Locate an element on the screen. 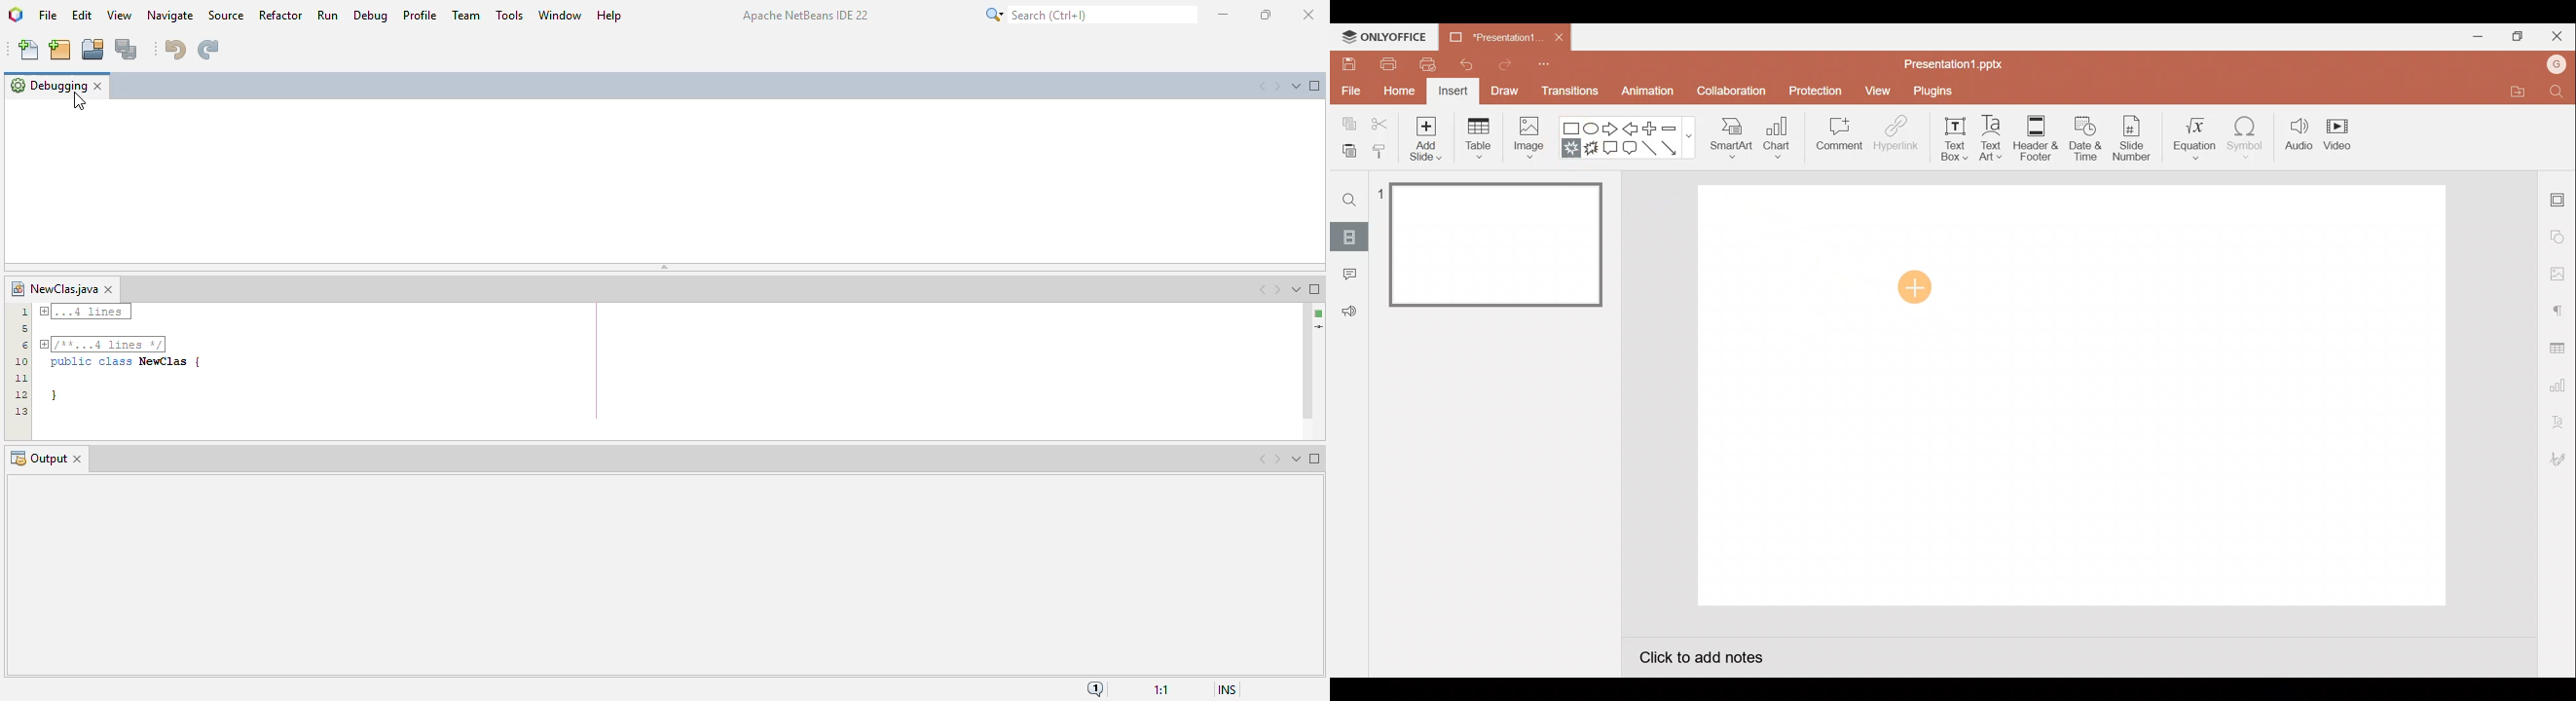 The height and width of the screenshot is (728, 2576). Comment is located at coordinates (1841, 139).